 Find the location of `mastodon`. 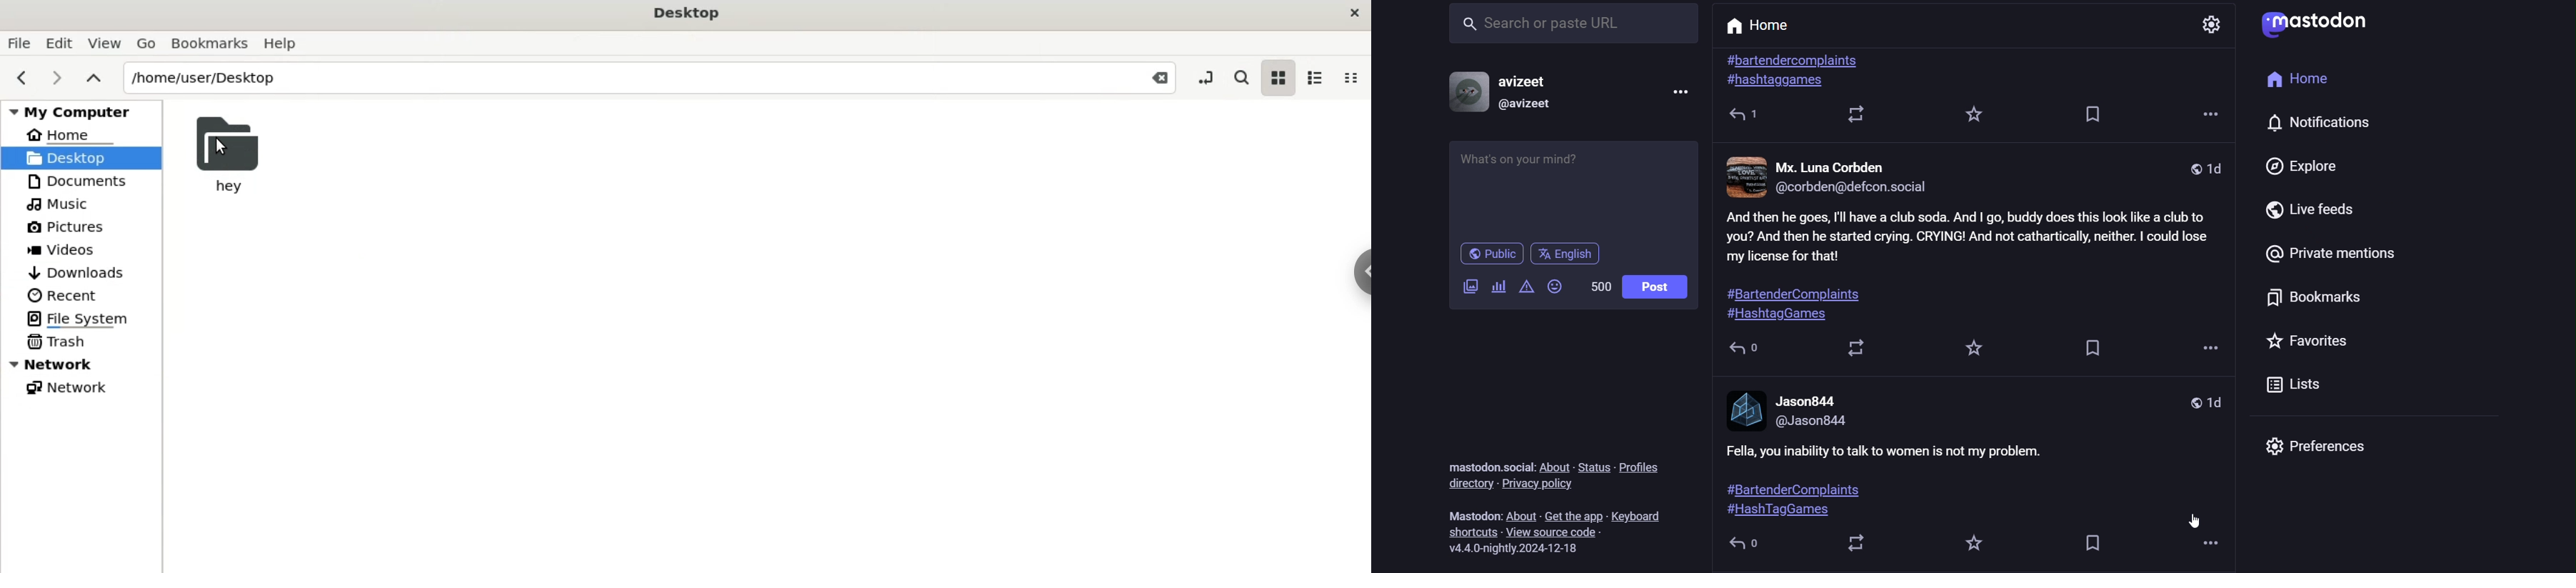

mastodon is located at coordinates (1470, 513).